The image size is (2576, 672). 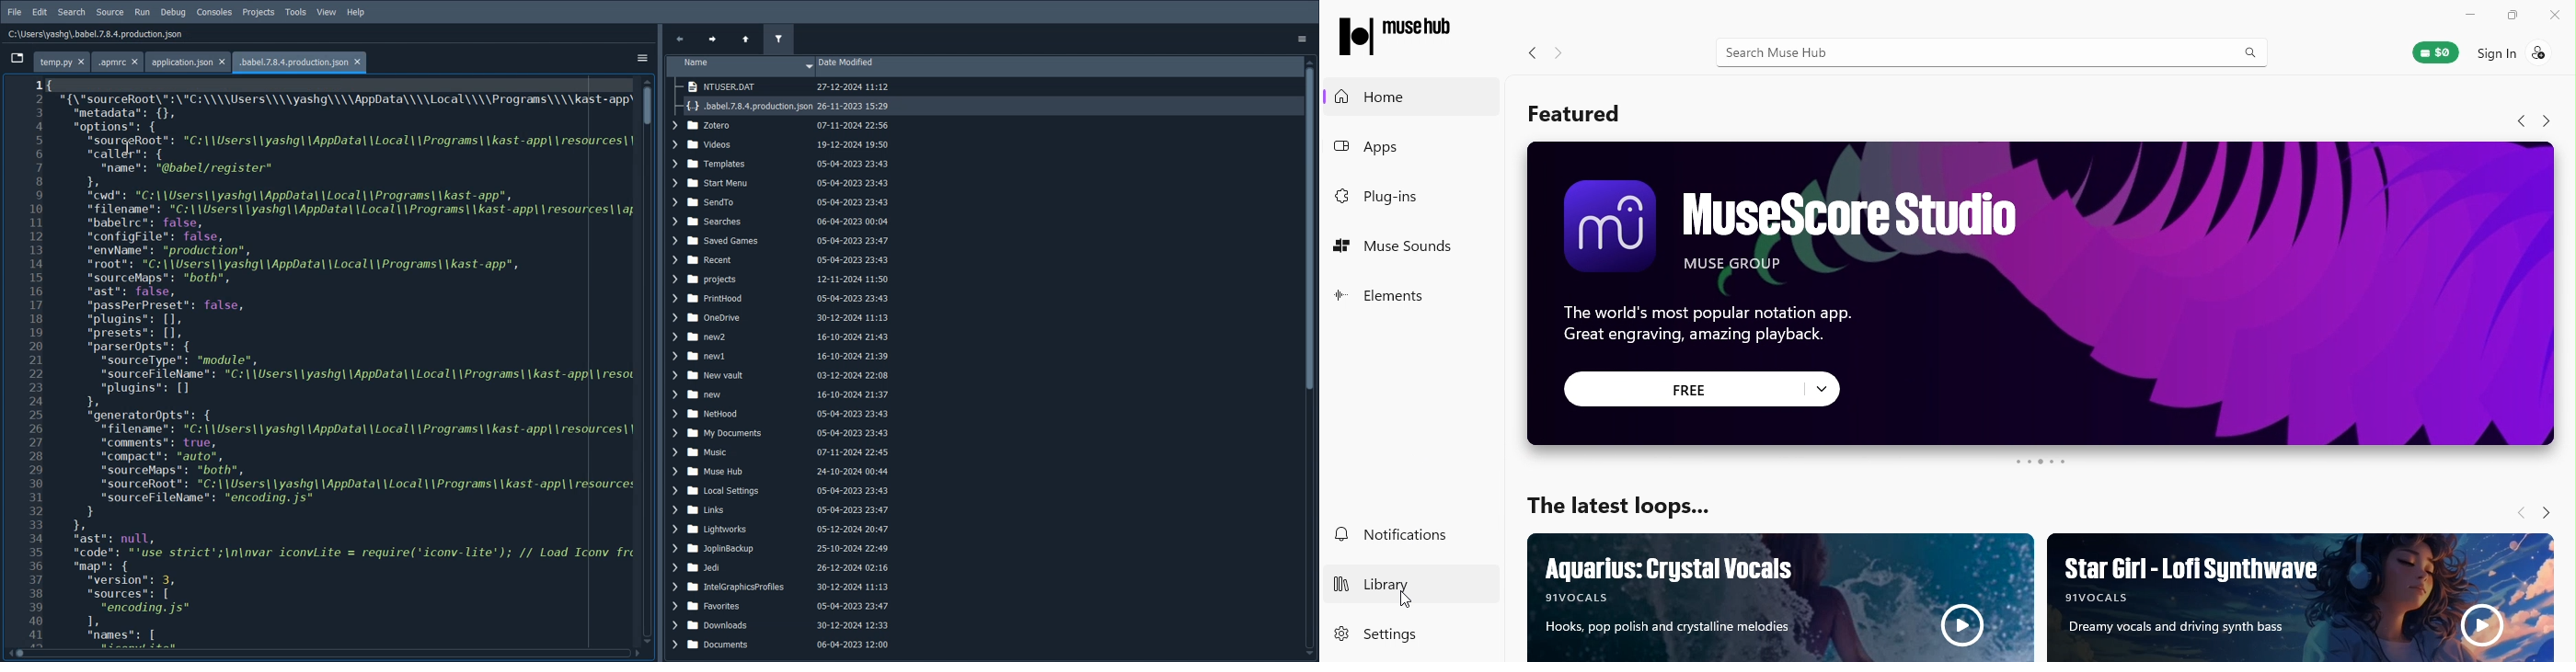 I want to click on babel.7.8.4.production. json, so click(x=295, y=61).